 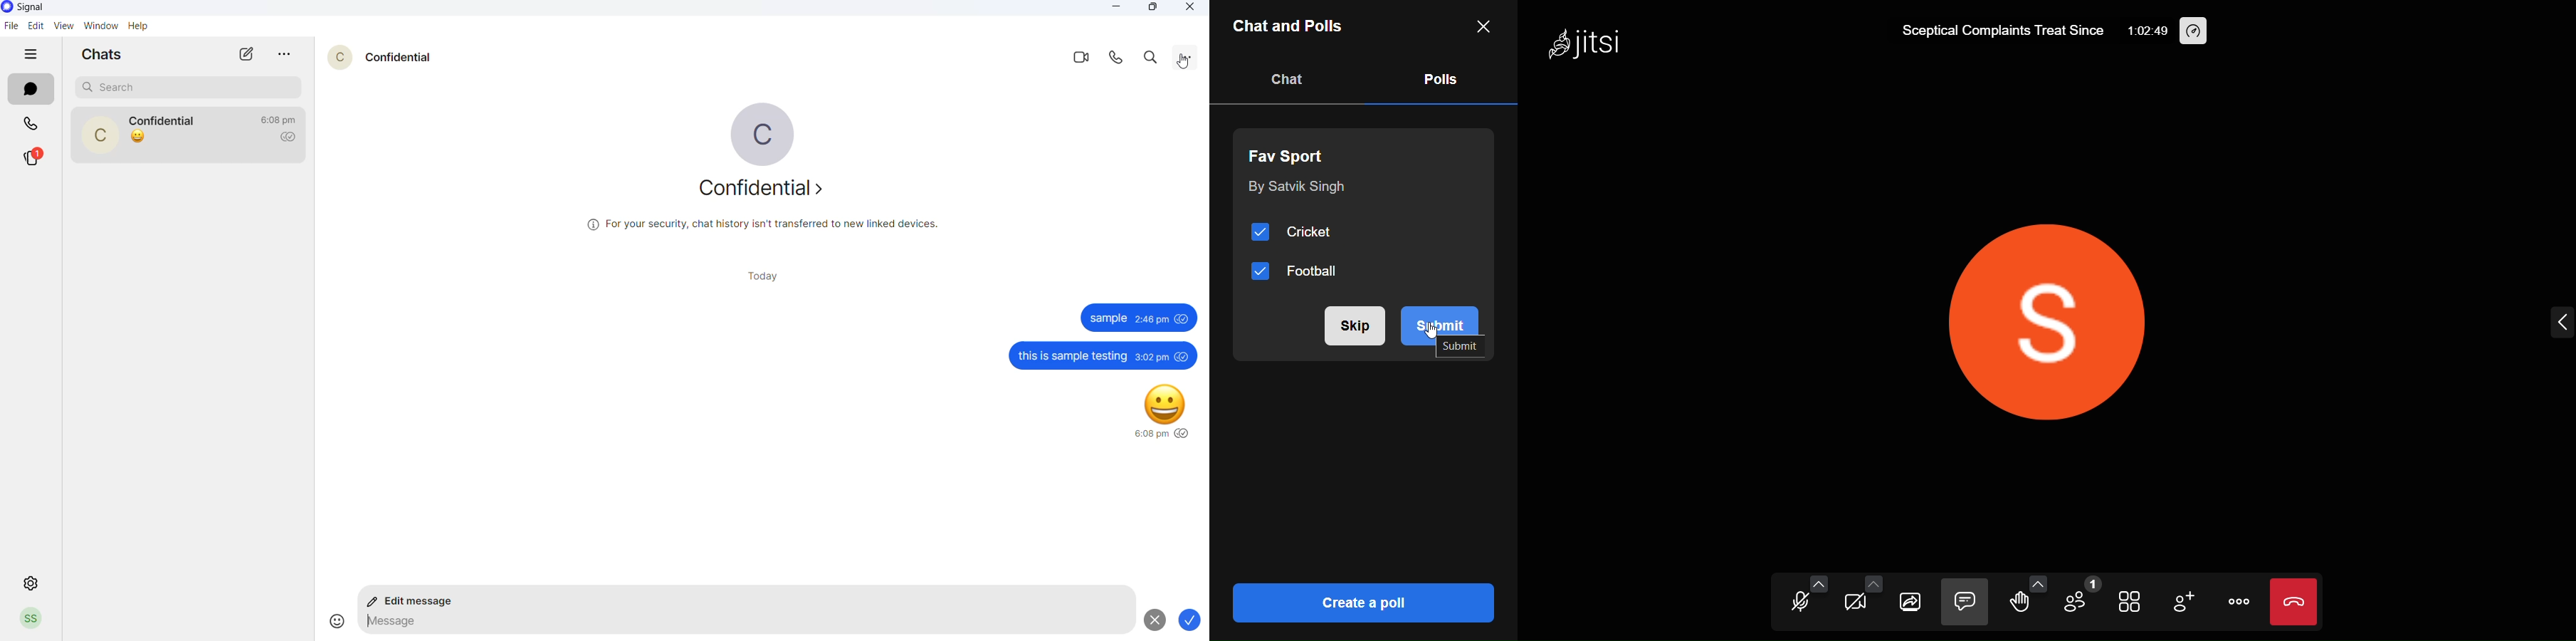 I want to click on cancel edit, so click(x=1153, y=620).